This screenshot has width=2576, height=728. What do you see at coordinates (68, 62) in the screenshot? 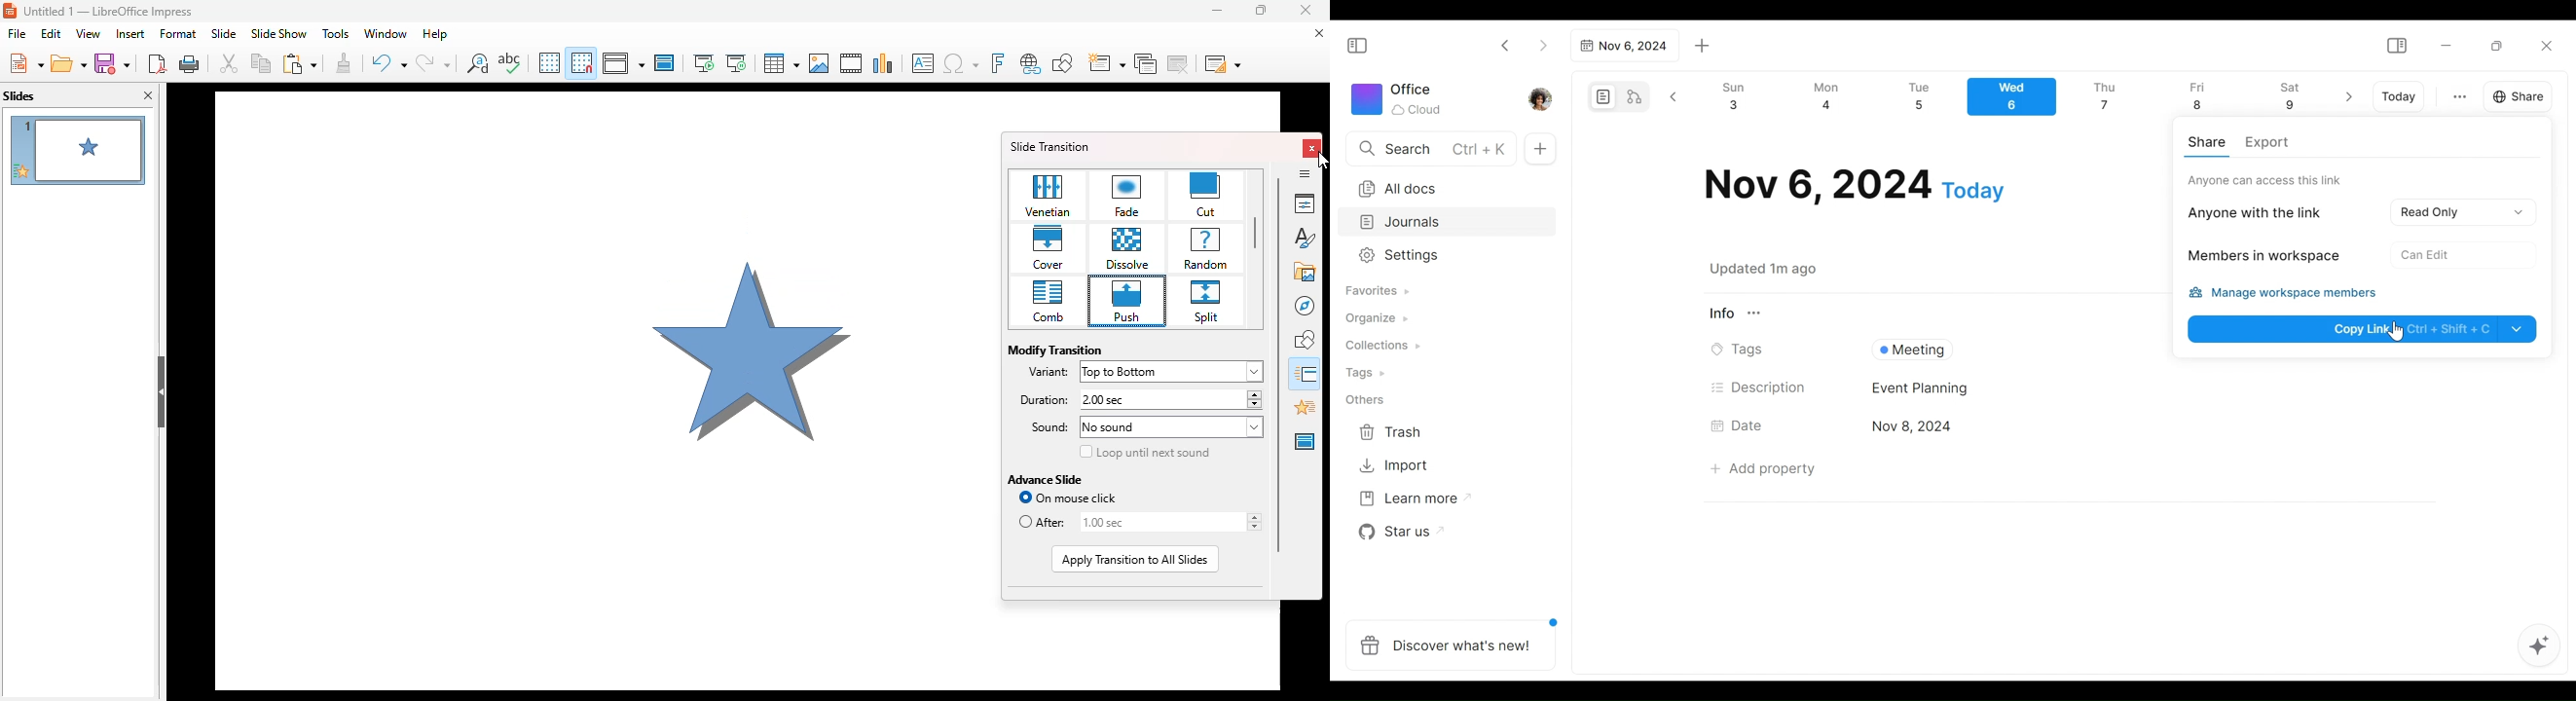
I see `open` at bounding box center [68, 62].